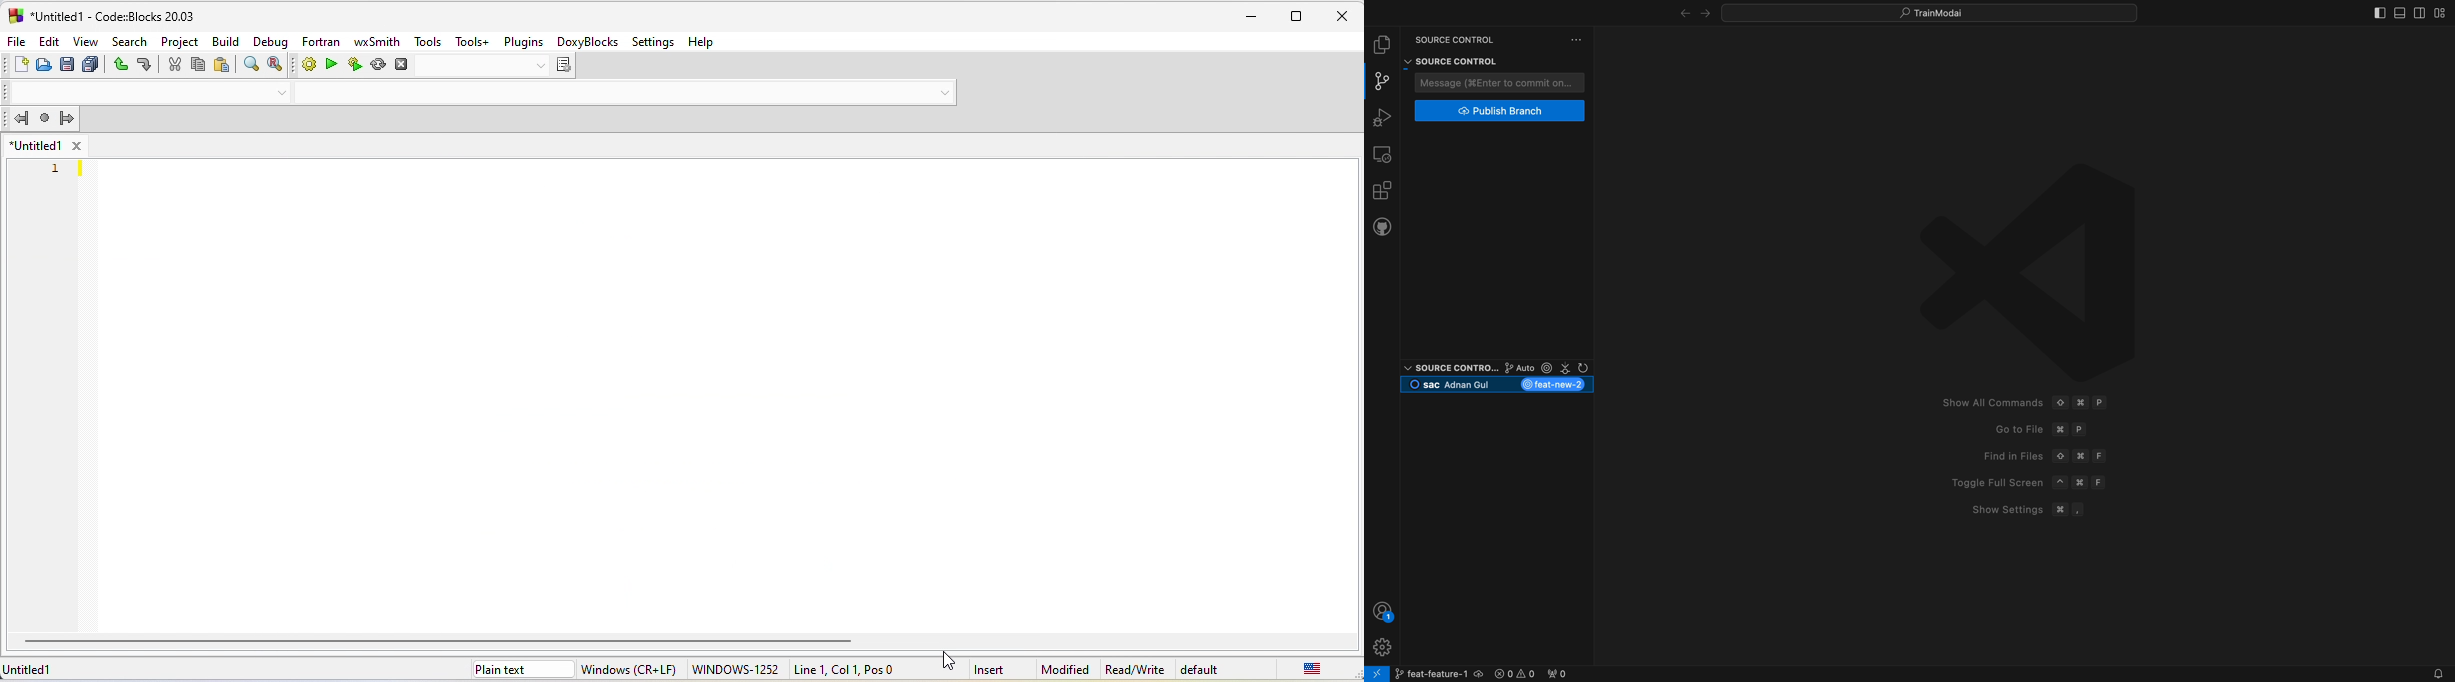  Describe the element at coordinates (633, 669) in the screenshot. I see `windows` at that location.